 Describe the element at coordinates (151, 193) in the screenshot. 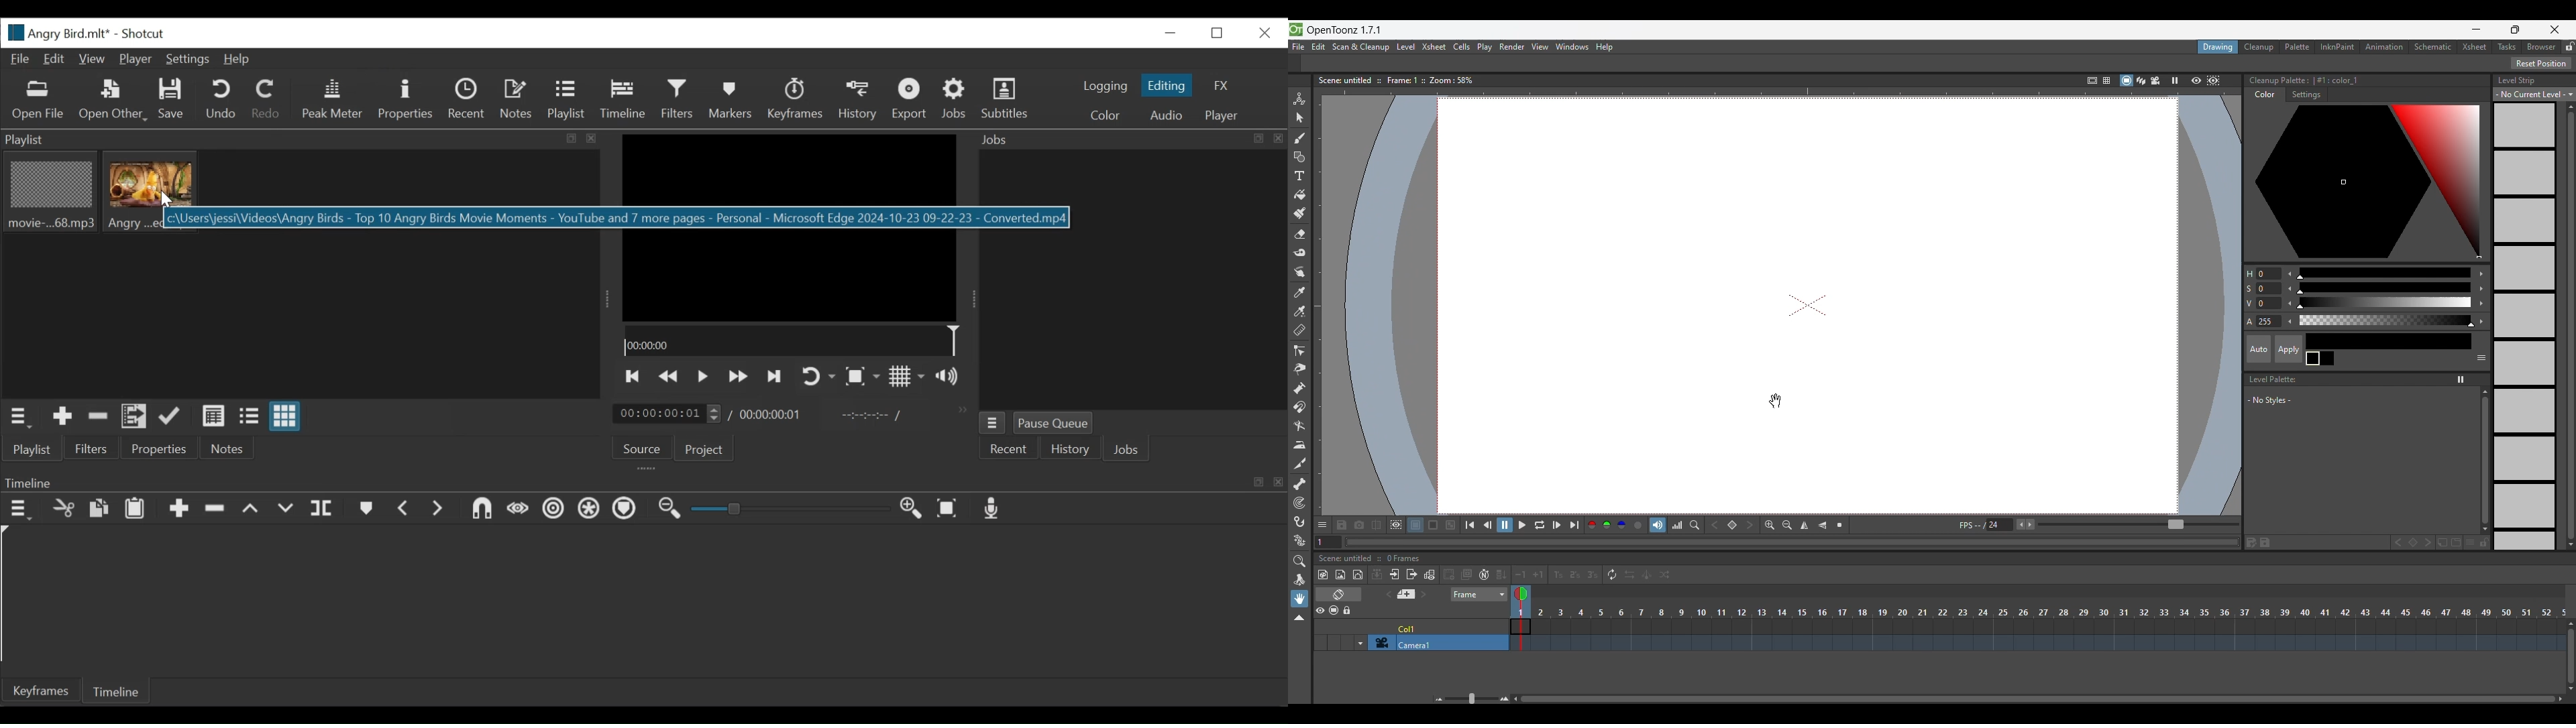

I see `Clip` at that location.